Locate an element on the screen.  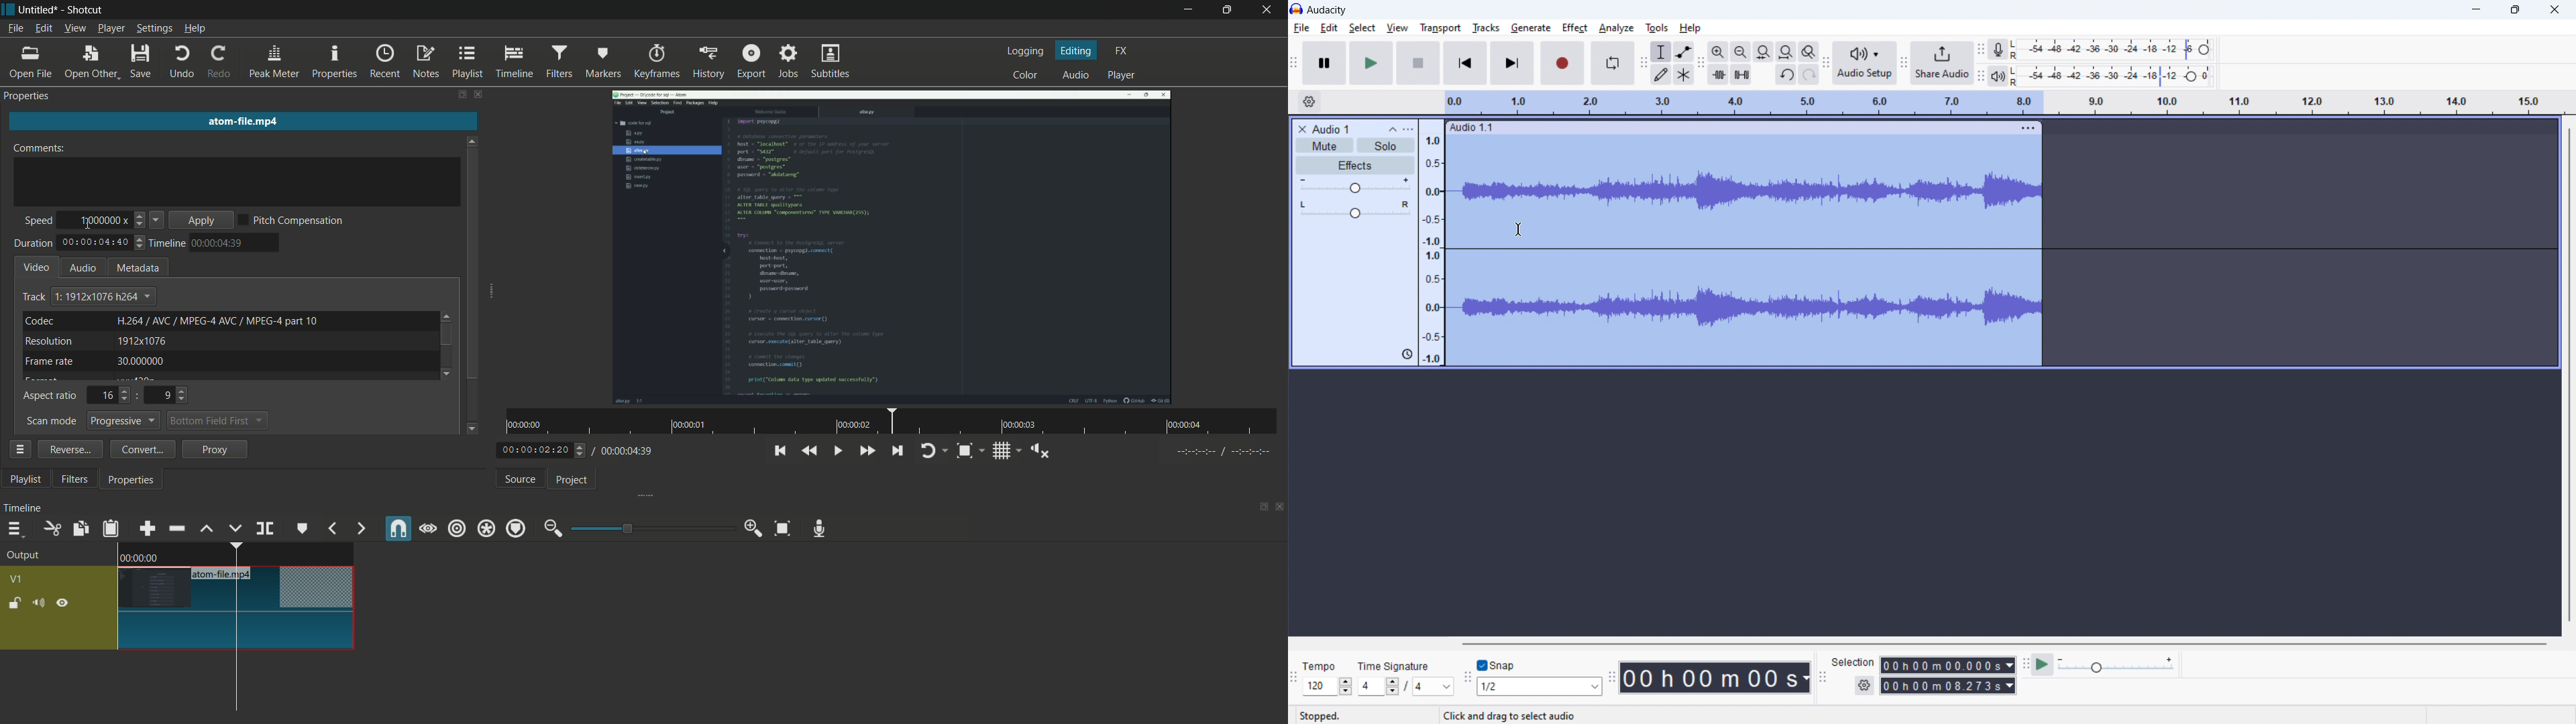
subtitles is located at coordinates (832, 60).